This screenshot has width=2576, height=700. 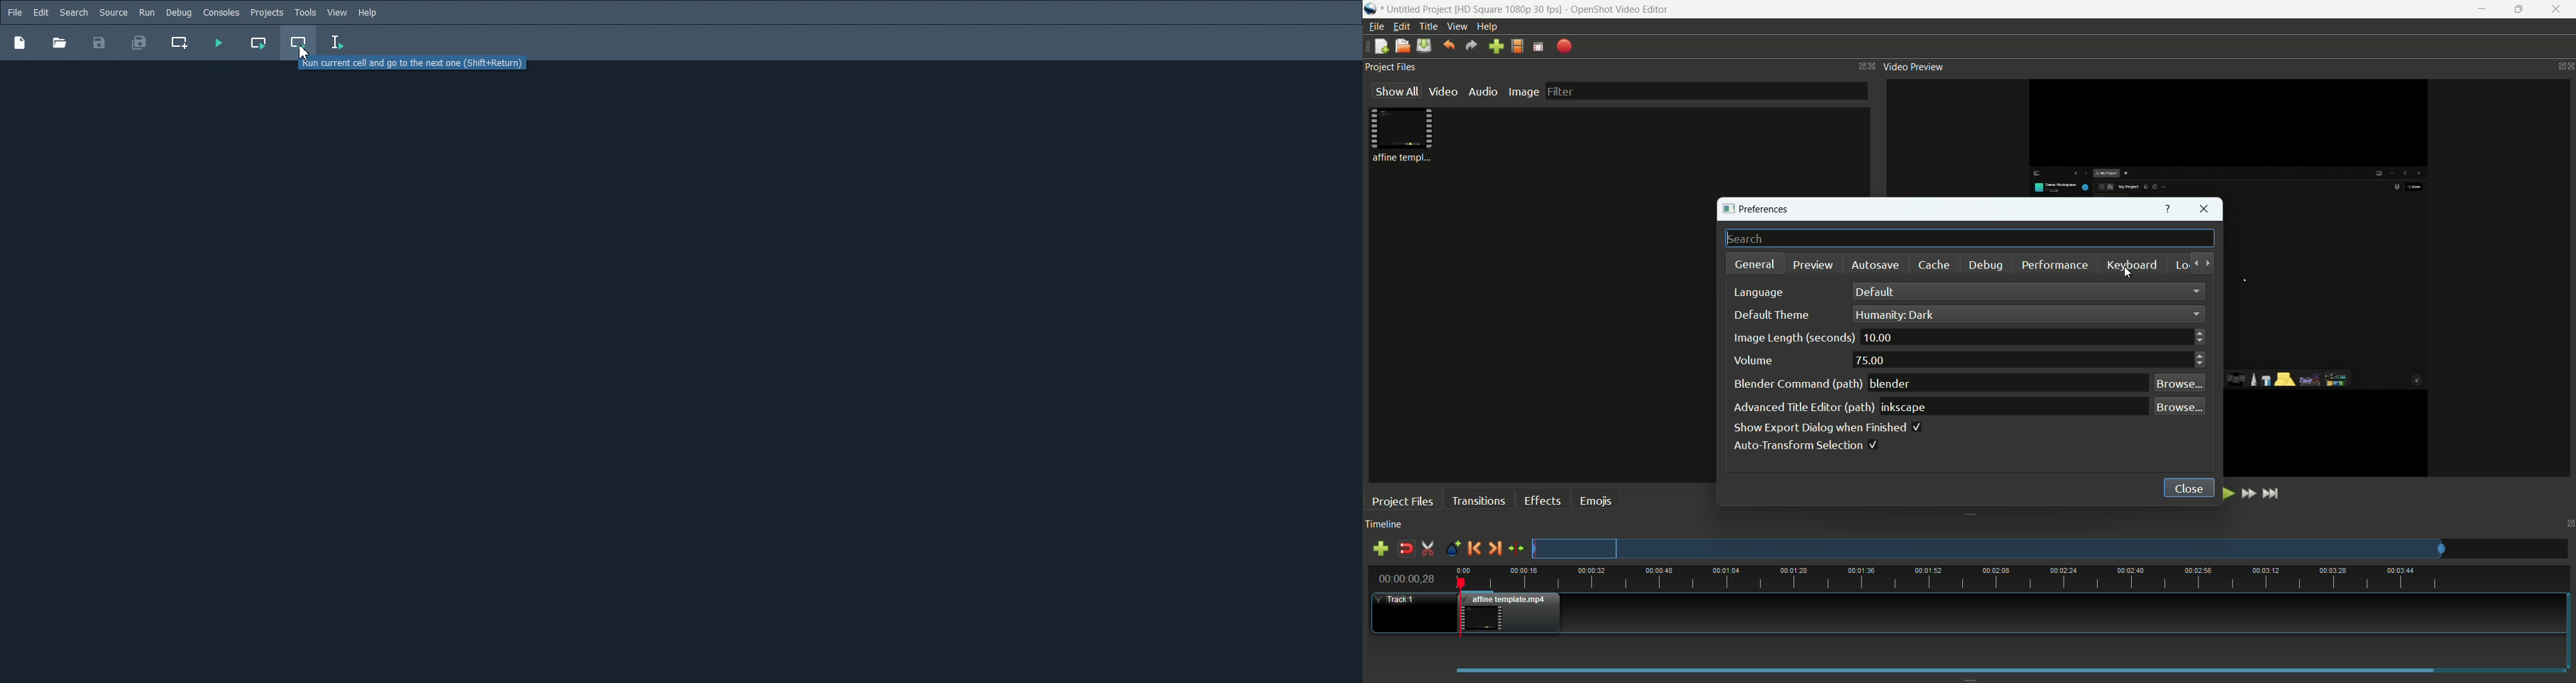 What do you see at coordinates (369, 13) in the screenshot?
I see `Help` at bounding box center [369, 13].